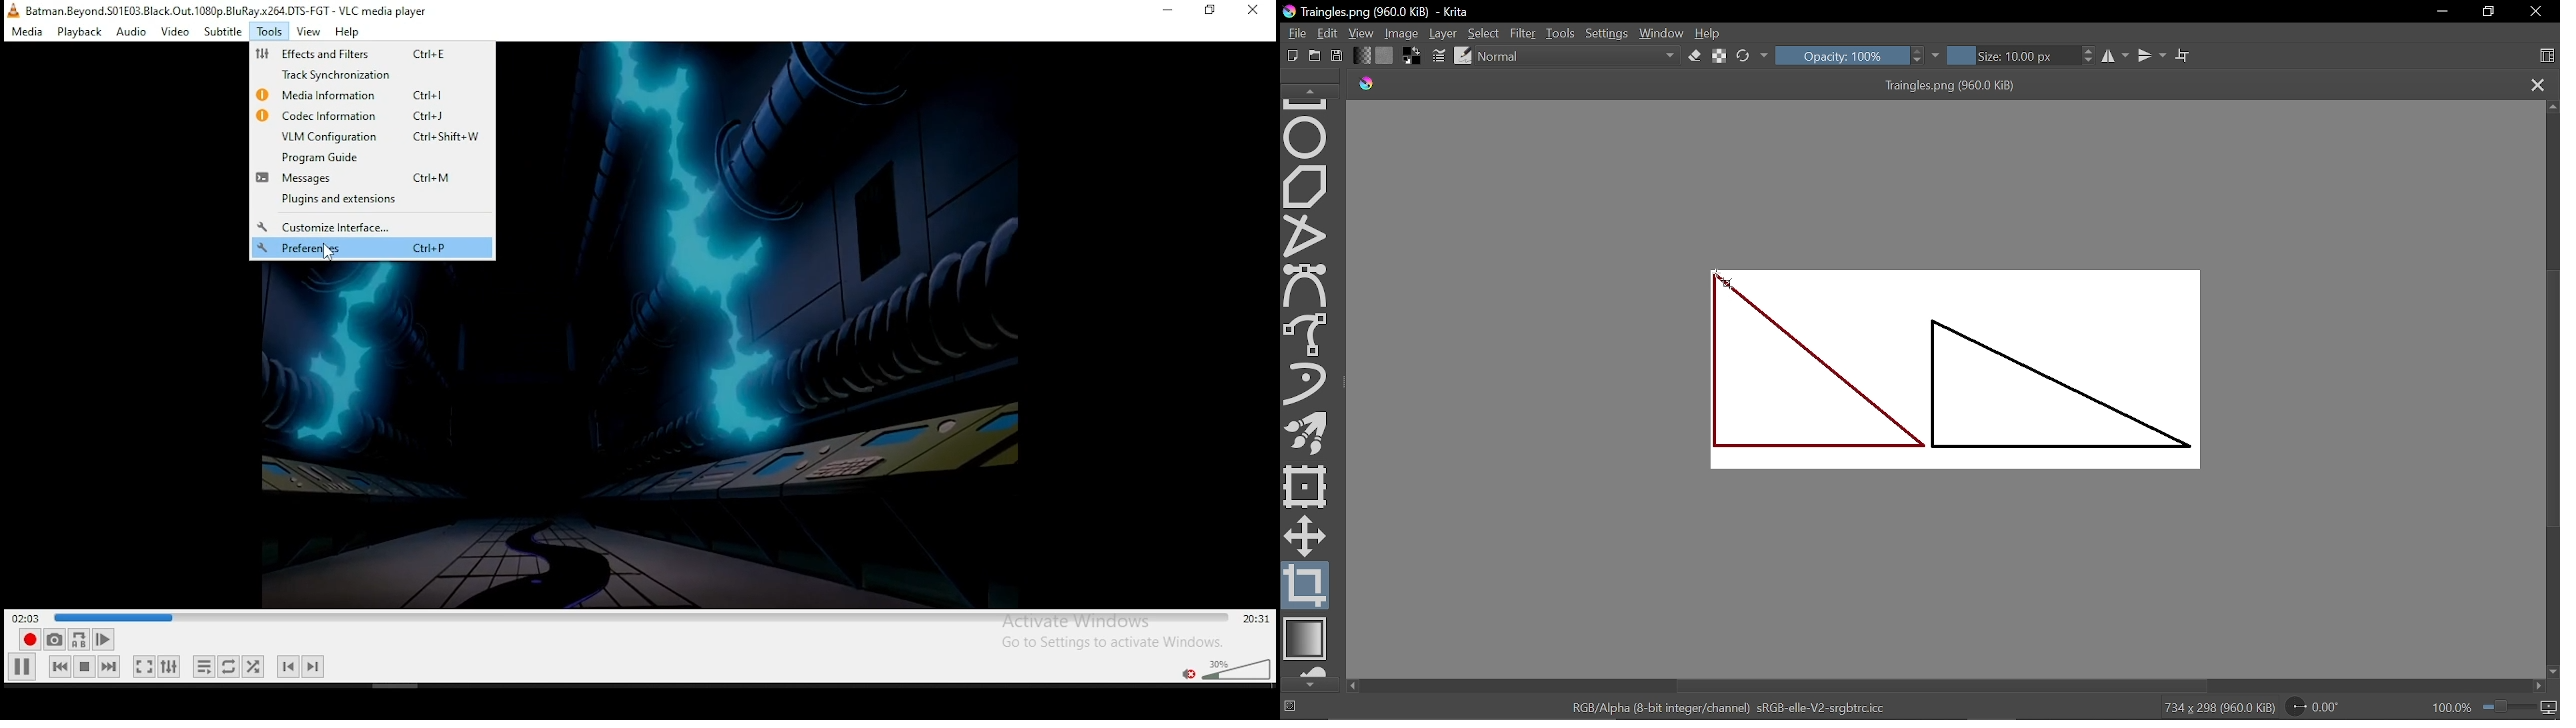  What do you see at coordinates (23, 666) in the screenshot?
I see `play/pause` at bounding box center [23, 666].